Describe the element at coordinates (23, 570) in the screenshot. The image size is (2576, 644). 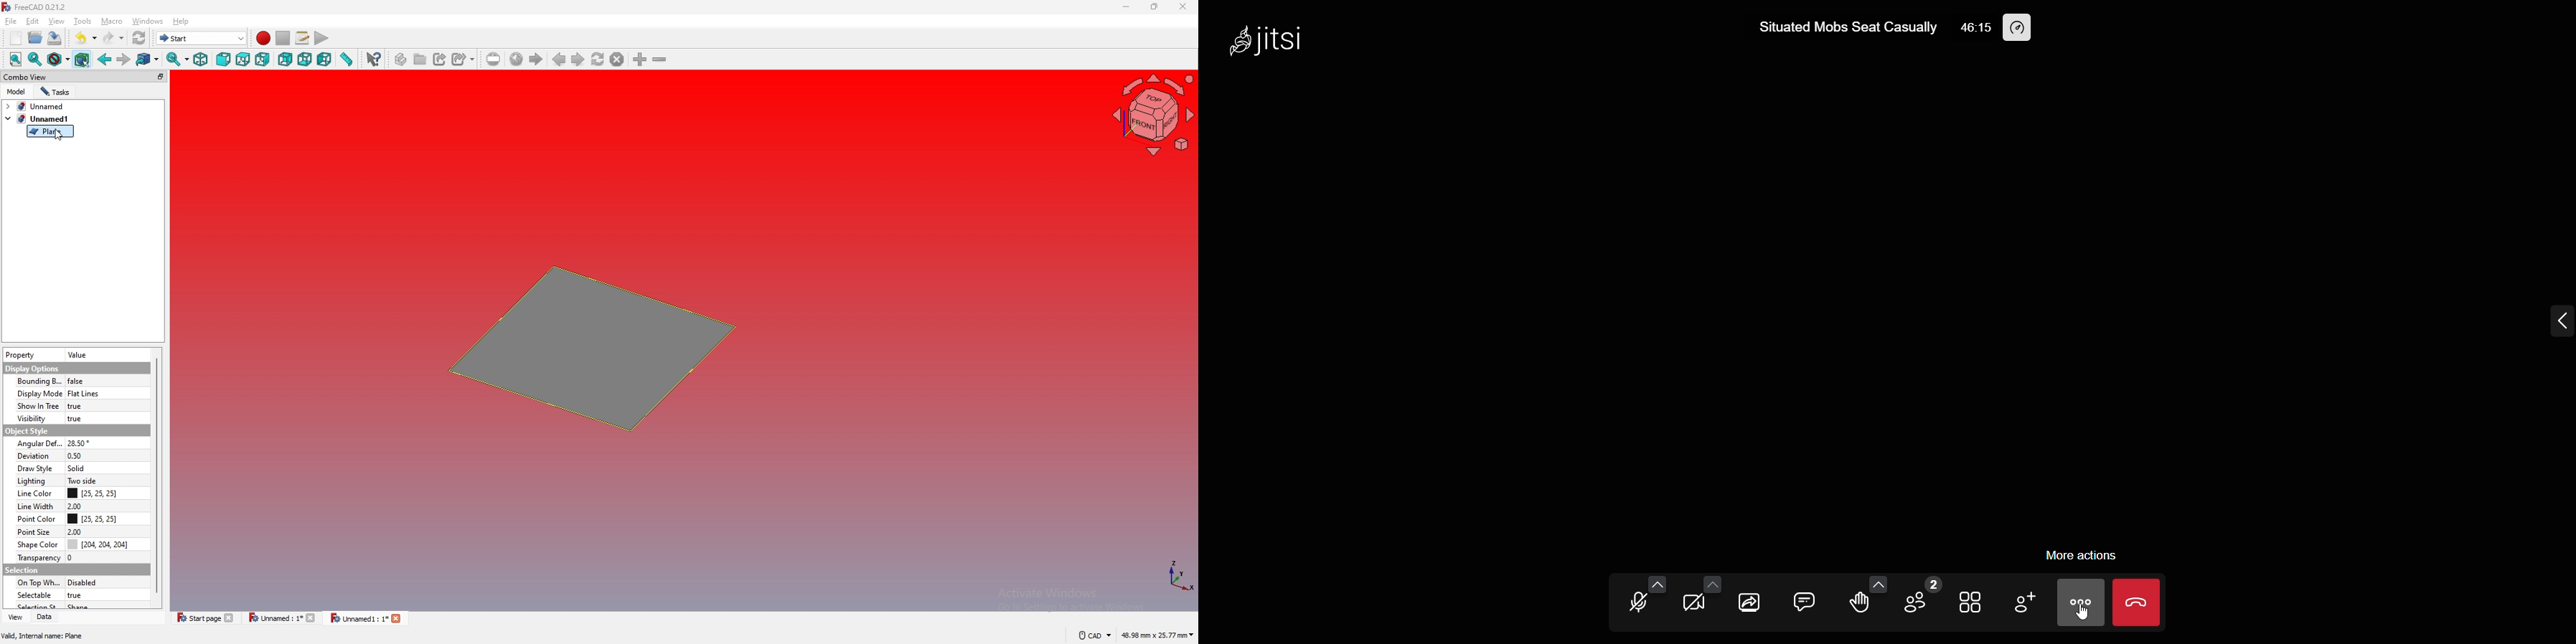
I see `selection` at that location.